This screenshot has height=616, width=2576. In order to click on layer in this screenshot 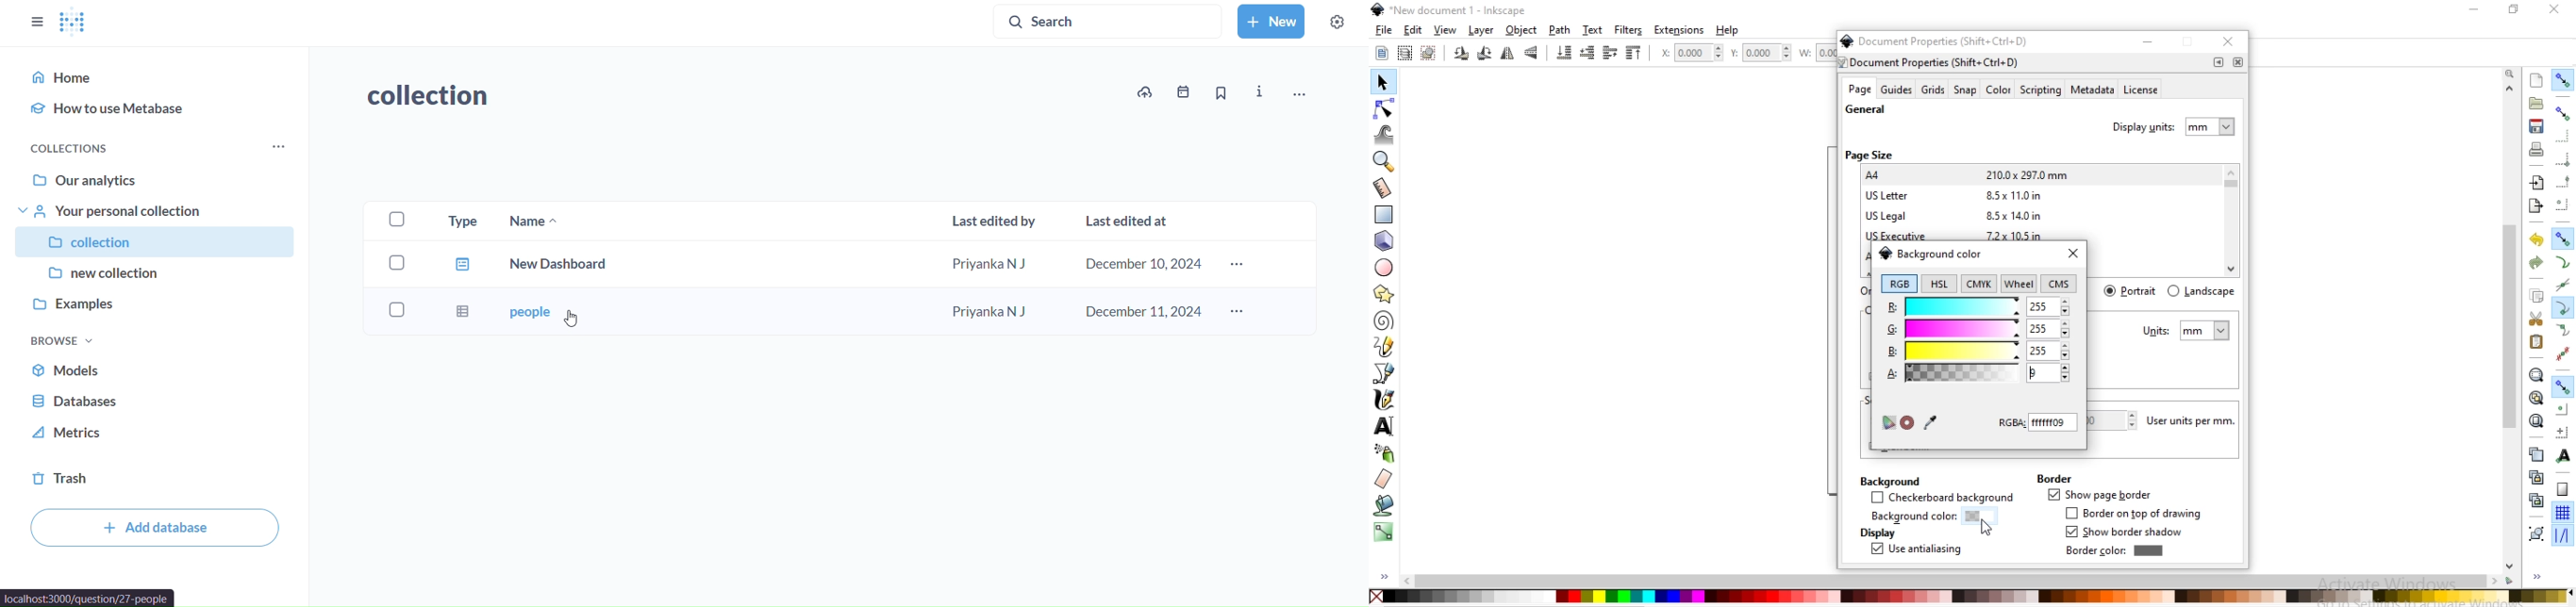, I will do `click(1482, 31)`.